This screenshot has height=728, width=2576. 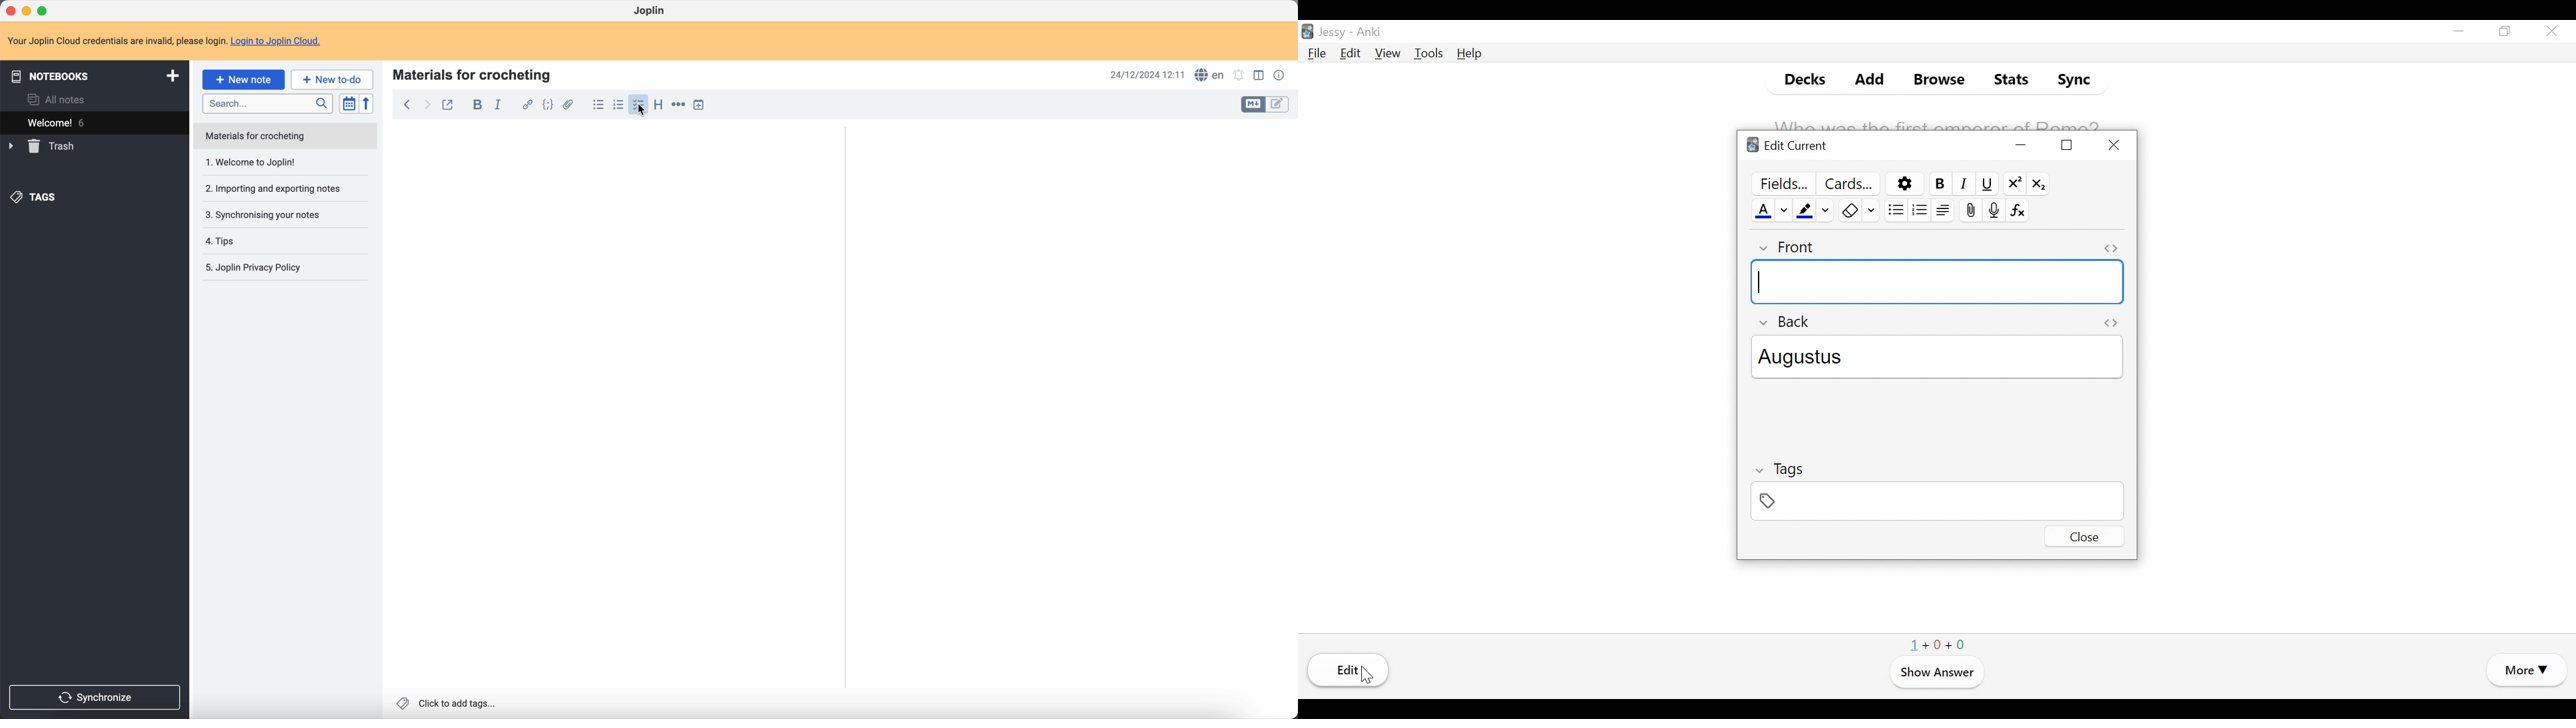 I want to click on maximize, so click(x=45, y=11).